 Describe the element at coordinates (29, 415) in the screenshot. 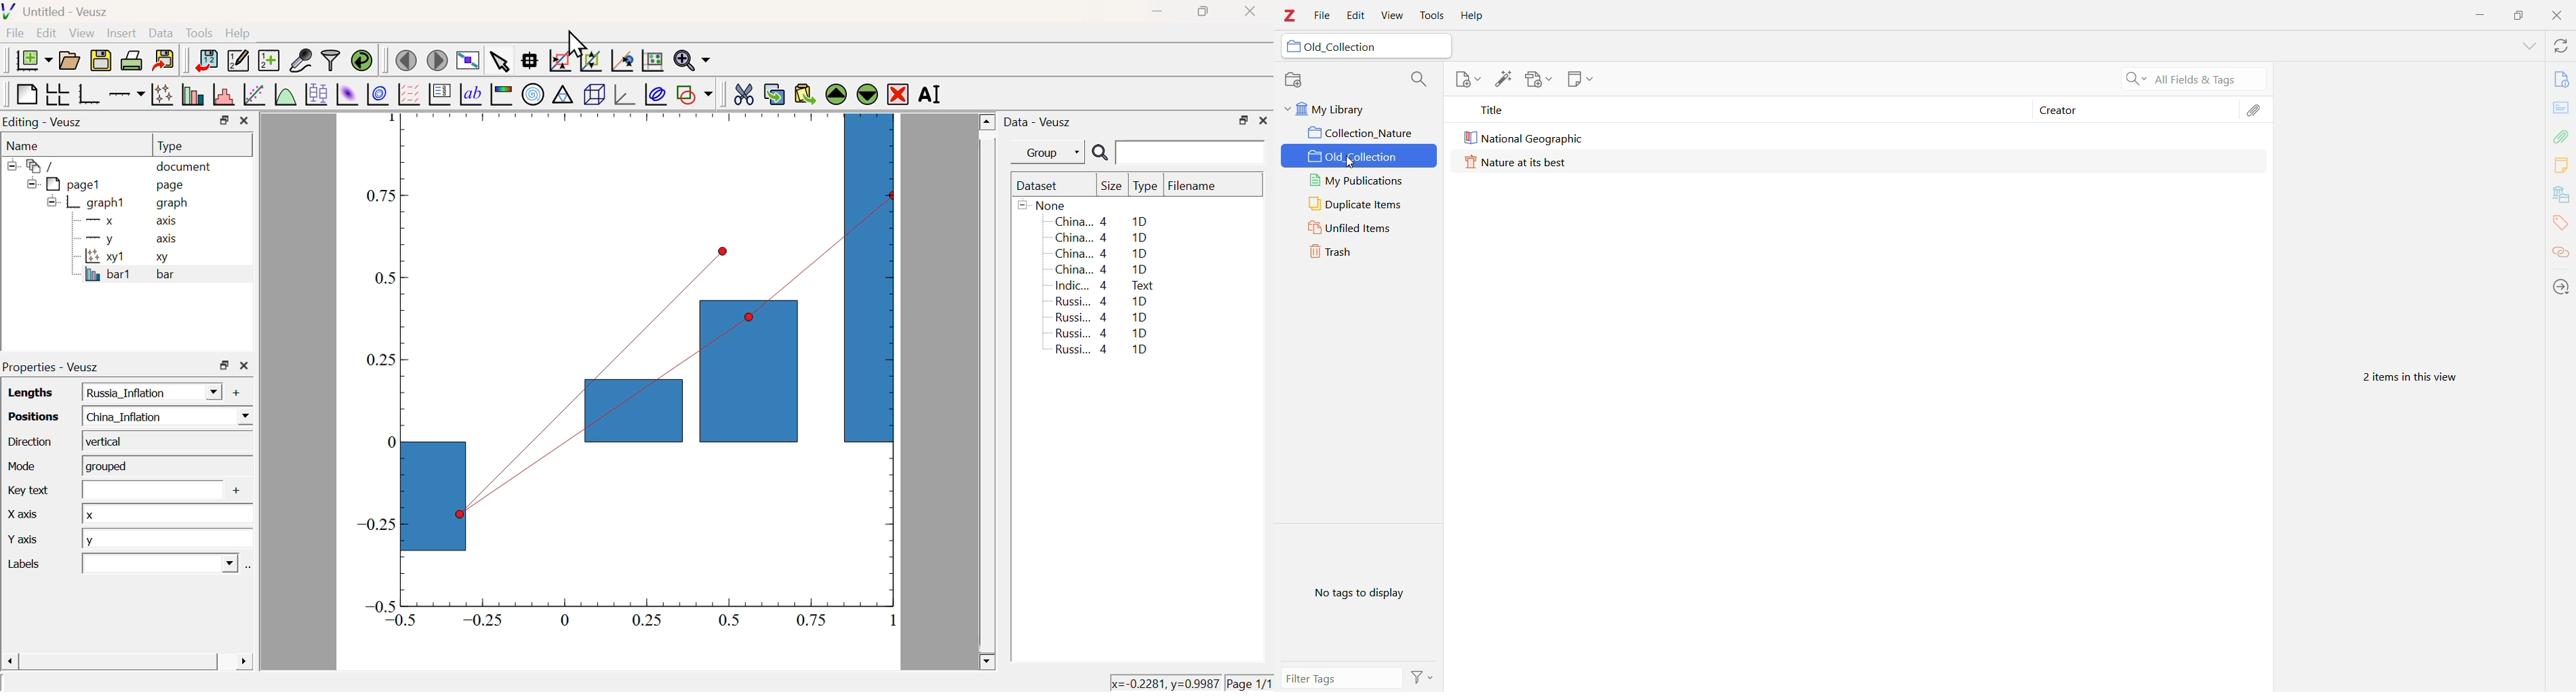

I see `Positions` at that location.